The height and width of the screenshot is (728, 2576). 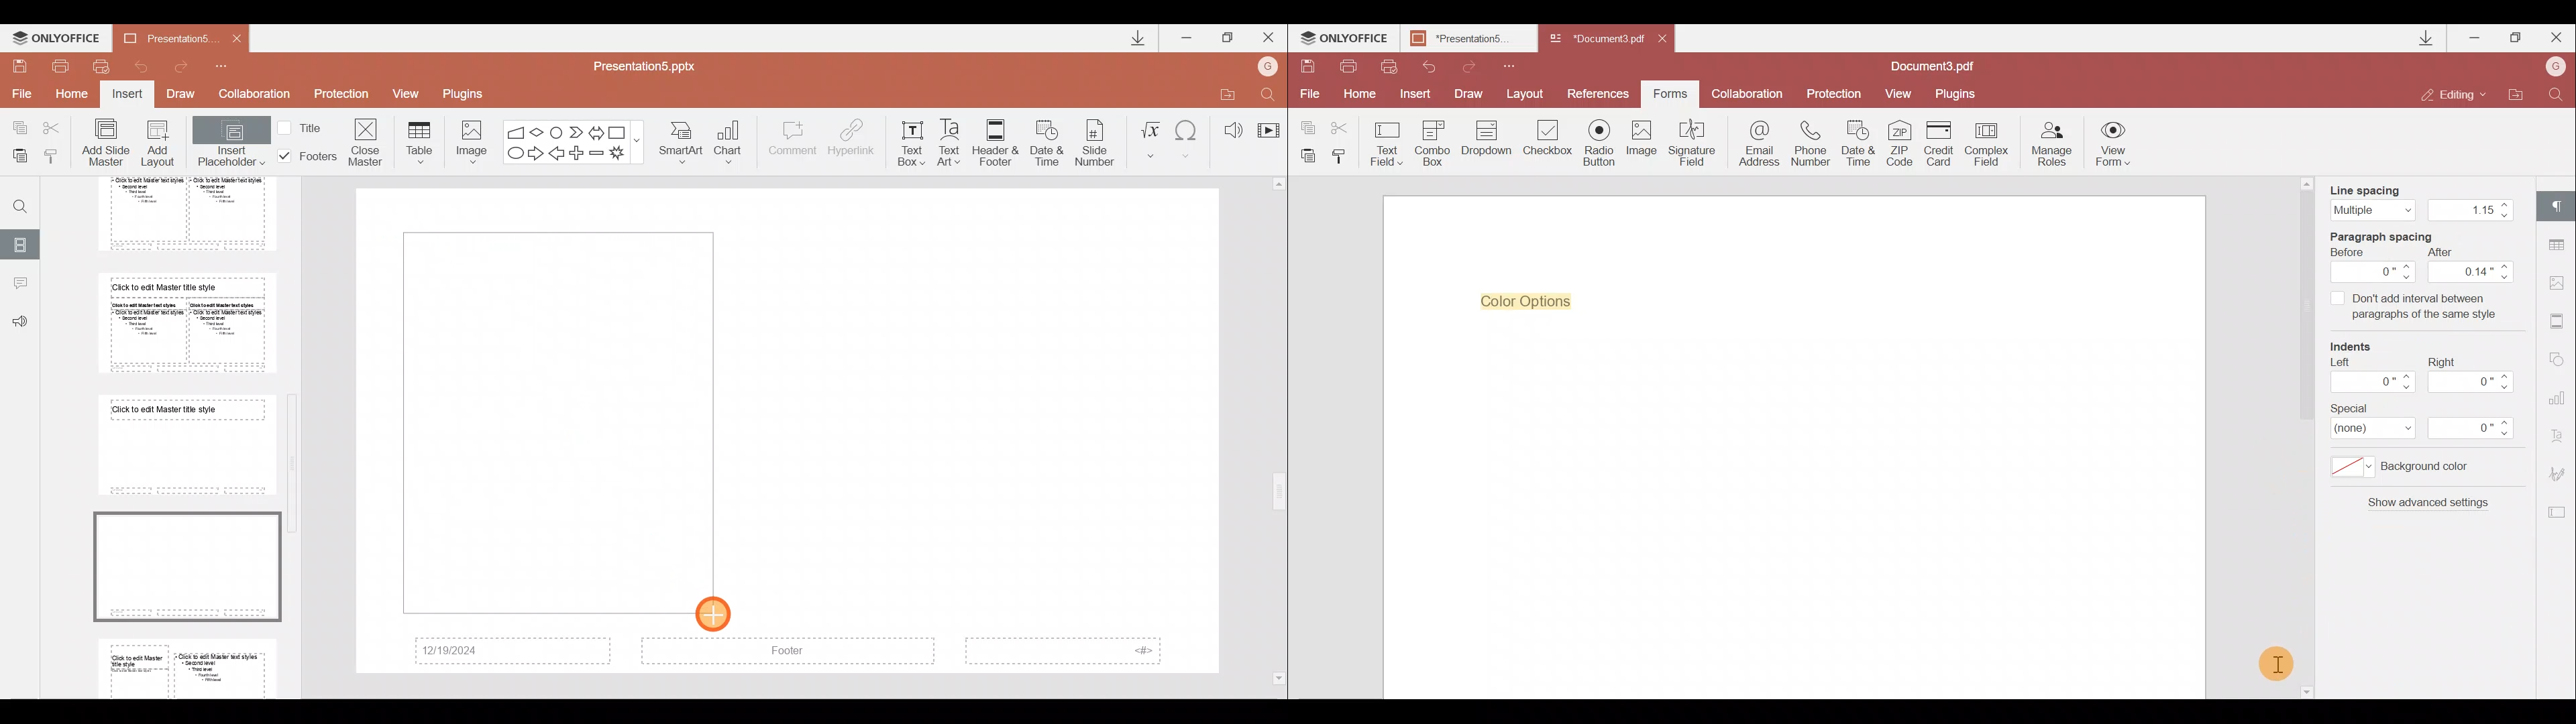 What do you see at coordinates (557, 154) in the screenshot?
I see `Left arrow` at bounding box center [557, 154].